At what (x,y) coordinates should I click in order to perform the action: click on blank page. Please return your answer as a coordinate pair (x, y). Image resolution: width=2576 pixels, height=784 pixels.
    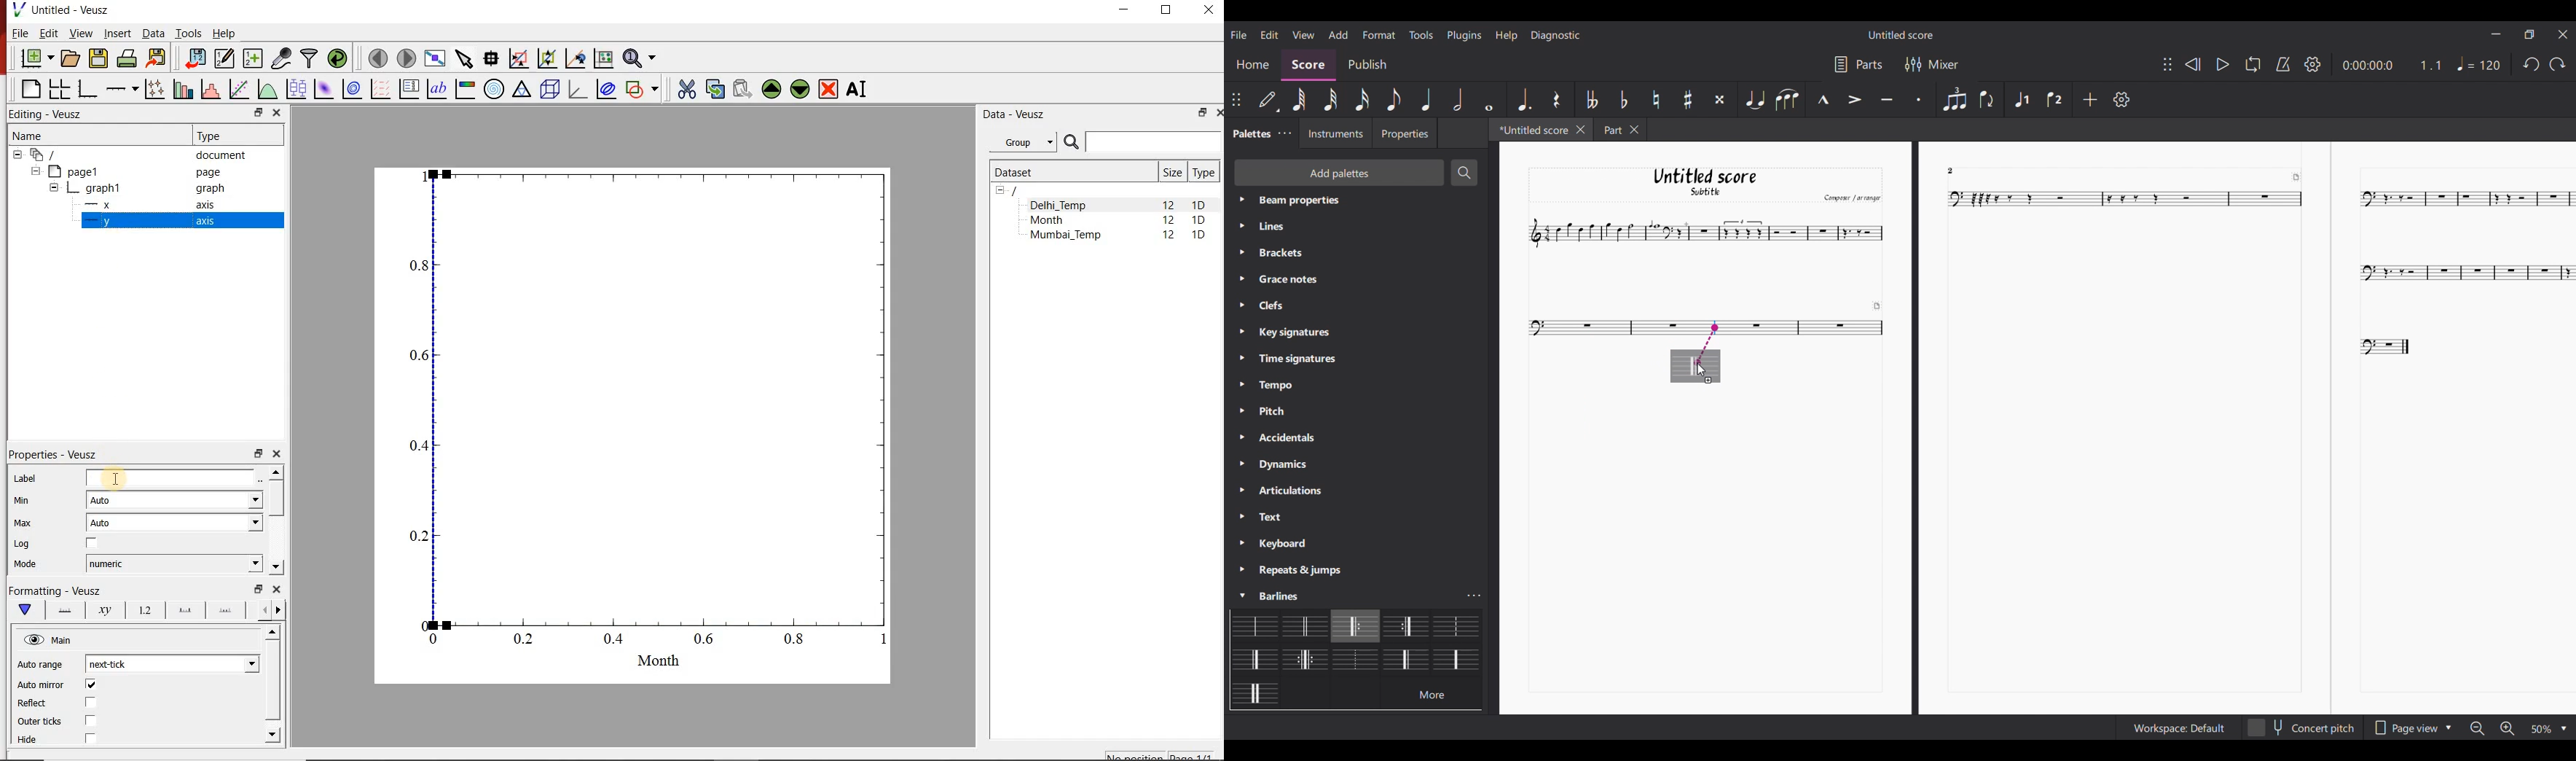
    Looking at the image, I should click on (28, 89).